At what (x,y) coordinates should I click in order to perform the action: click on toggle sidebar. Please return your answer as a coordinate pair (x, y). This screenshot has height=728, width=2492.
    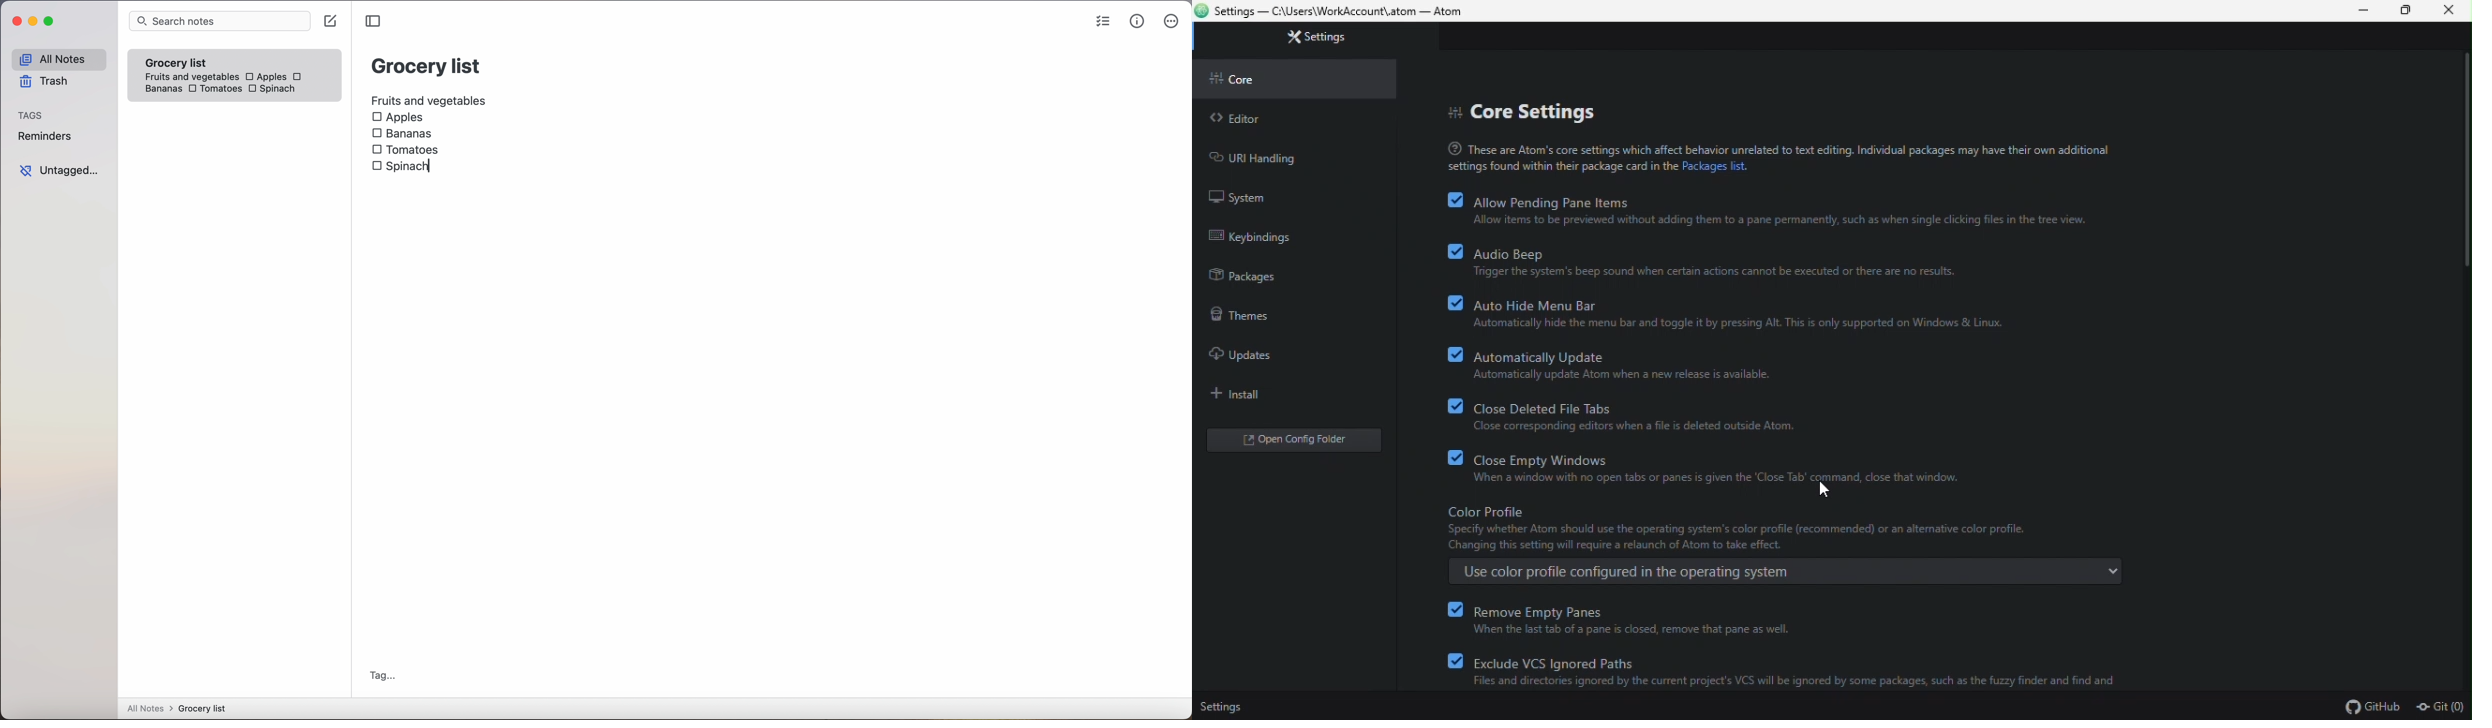
    Looking at the image, I should click on (375, 21).